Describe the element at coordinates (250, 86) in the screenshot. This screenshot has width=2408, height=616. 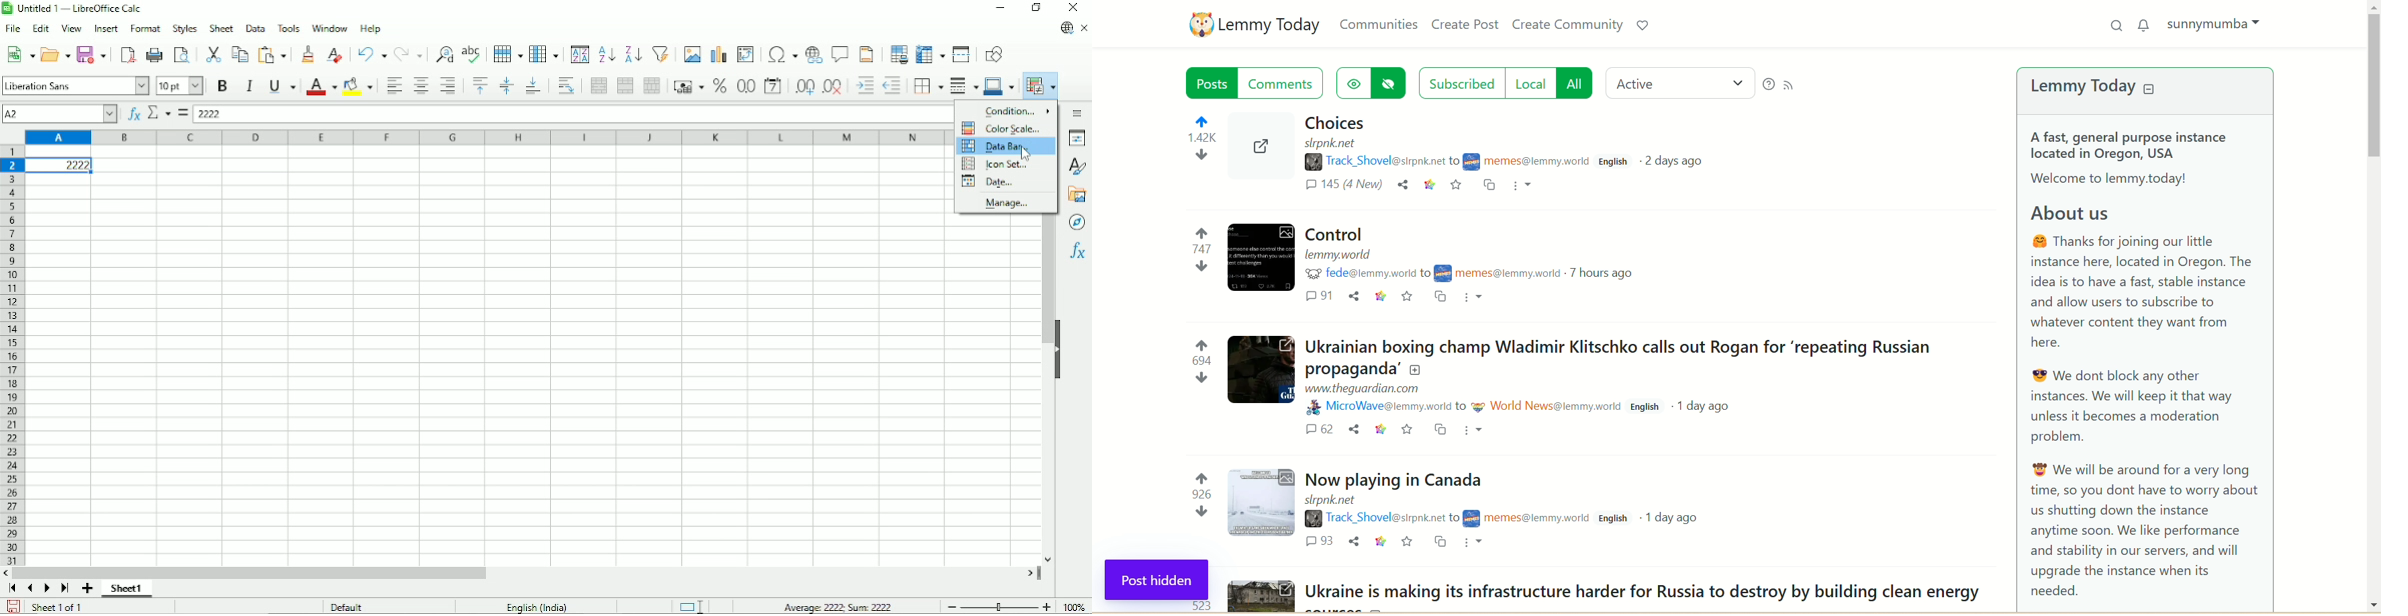
I see `Italic` at that location.